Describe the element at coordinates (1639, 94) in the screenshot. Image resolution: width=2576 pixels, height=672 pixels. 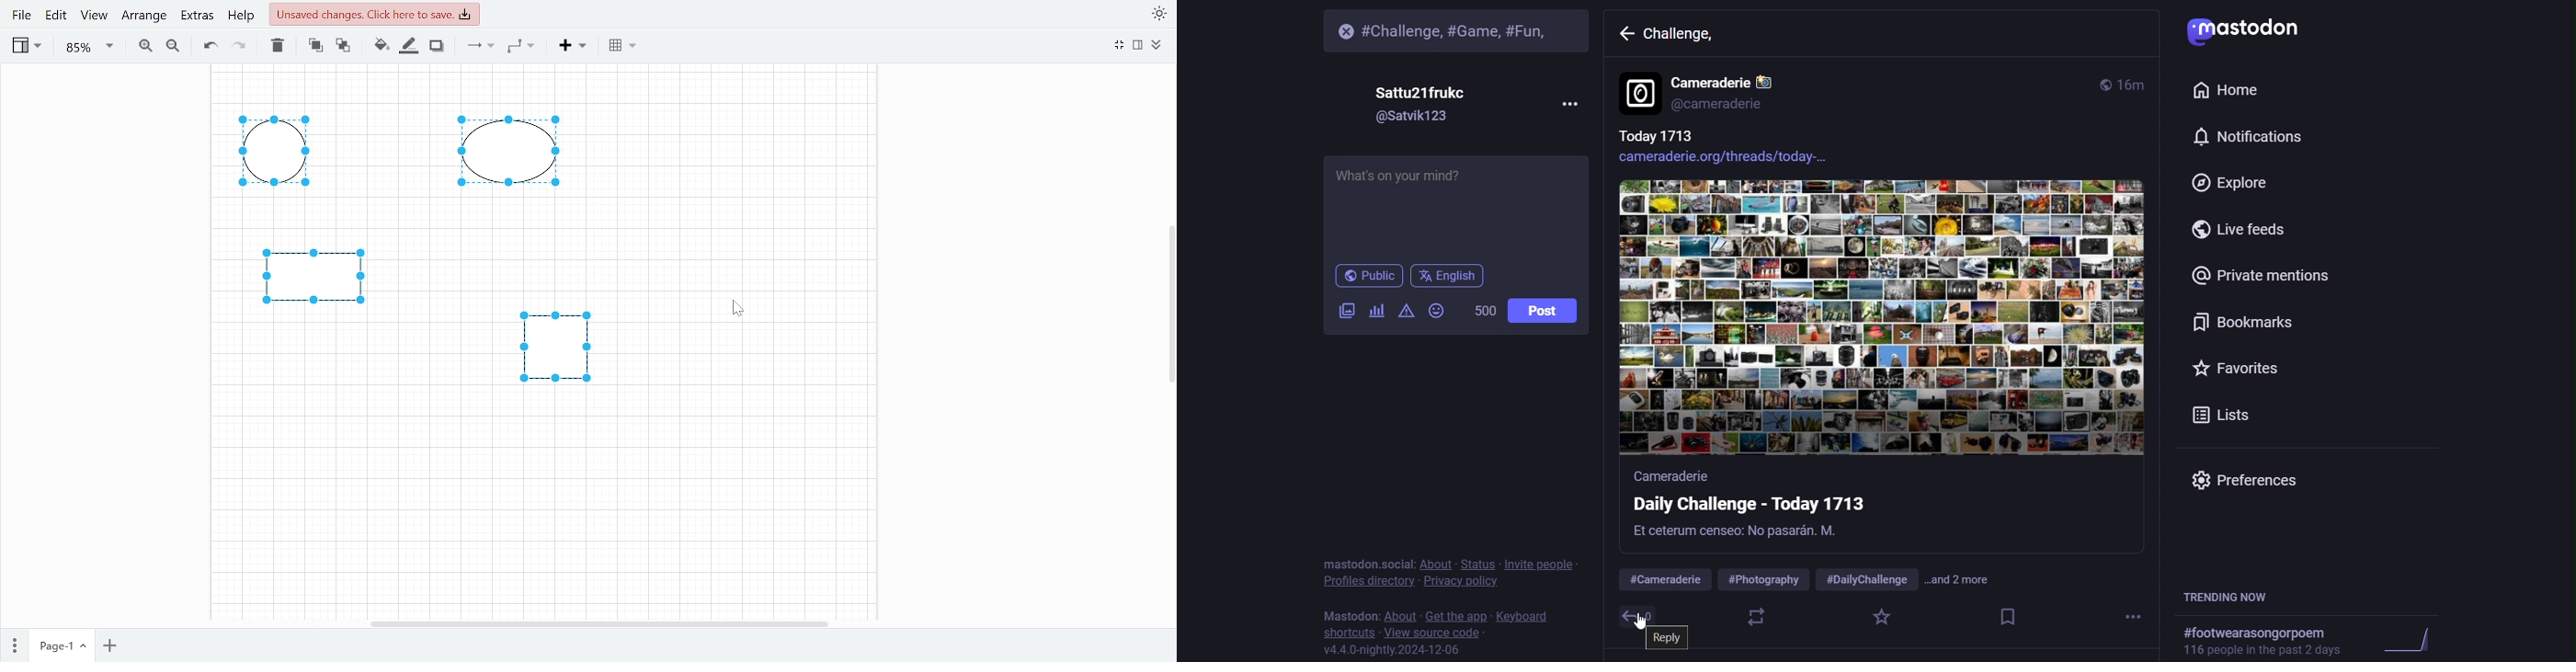
I see `display picture` at that location.